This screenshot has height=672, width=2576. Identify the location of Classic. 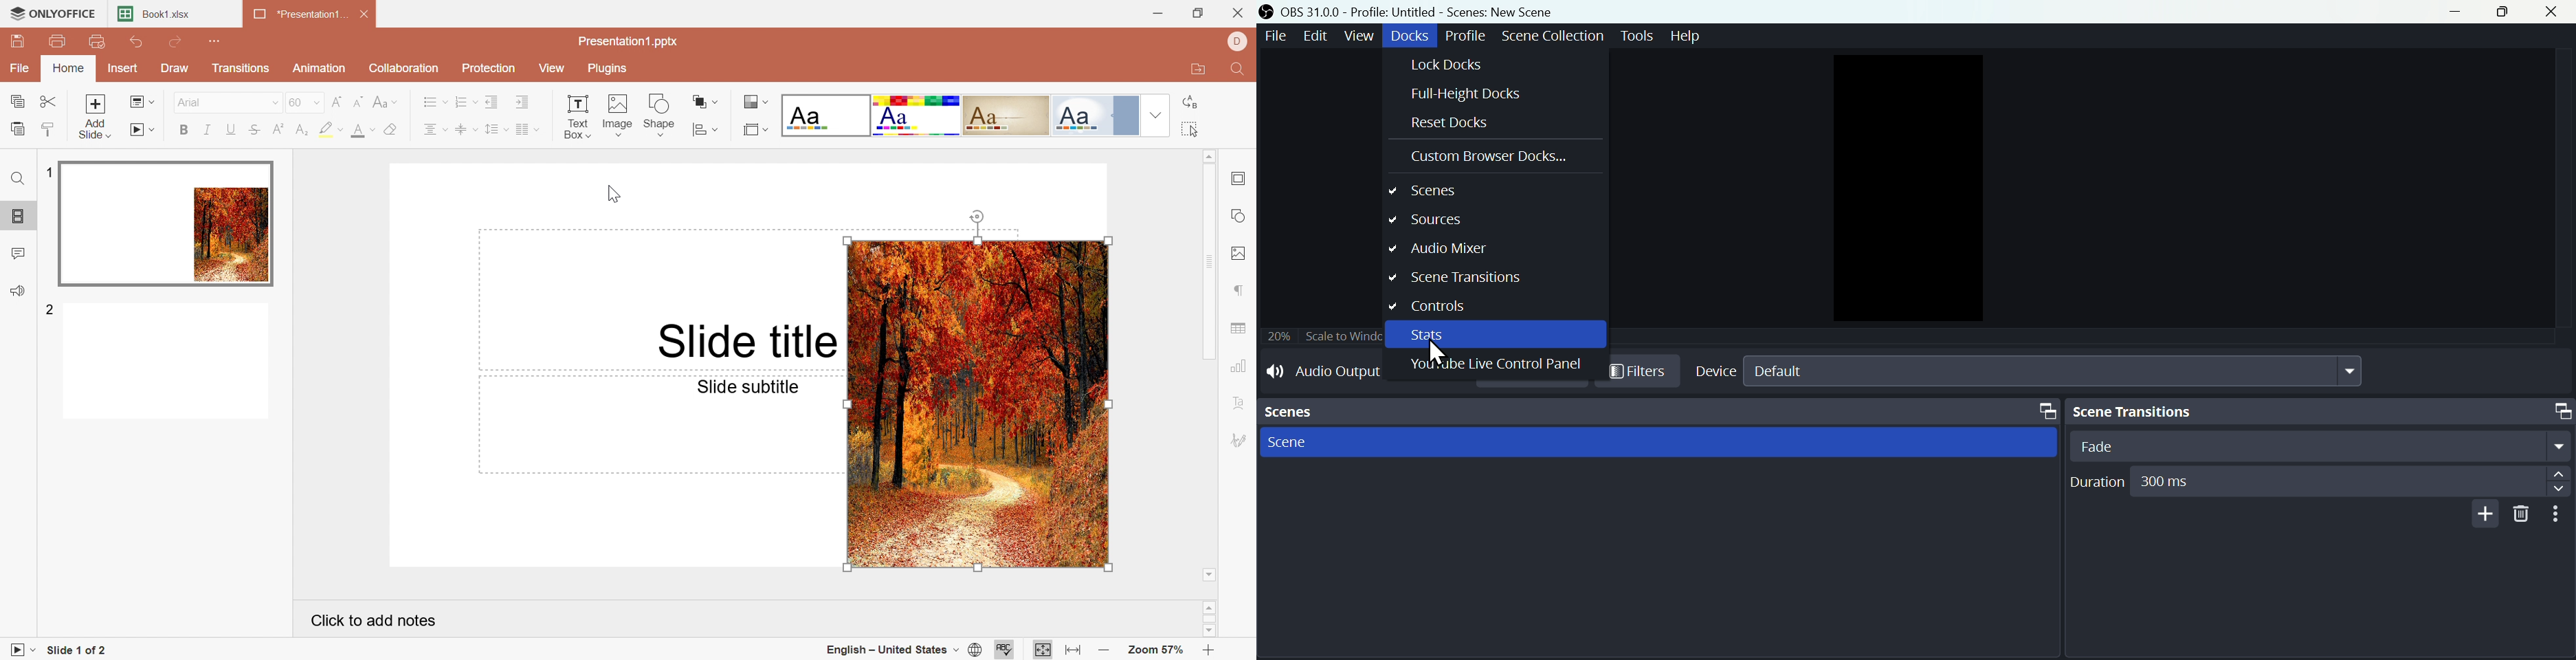
(1008, 115).